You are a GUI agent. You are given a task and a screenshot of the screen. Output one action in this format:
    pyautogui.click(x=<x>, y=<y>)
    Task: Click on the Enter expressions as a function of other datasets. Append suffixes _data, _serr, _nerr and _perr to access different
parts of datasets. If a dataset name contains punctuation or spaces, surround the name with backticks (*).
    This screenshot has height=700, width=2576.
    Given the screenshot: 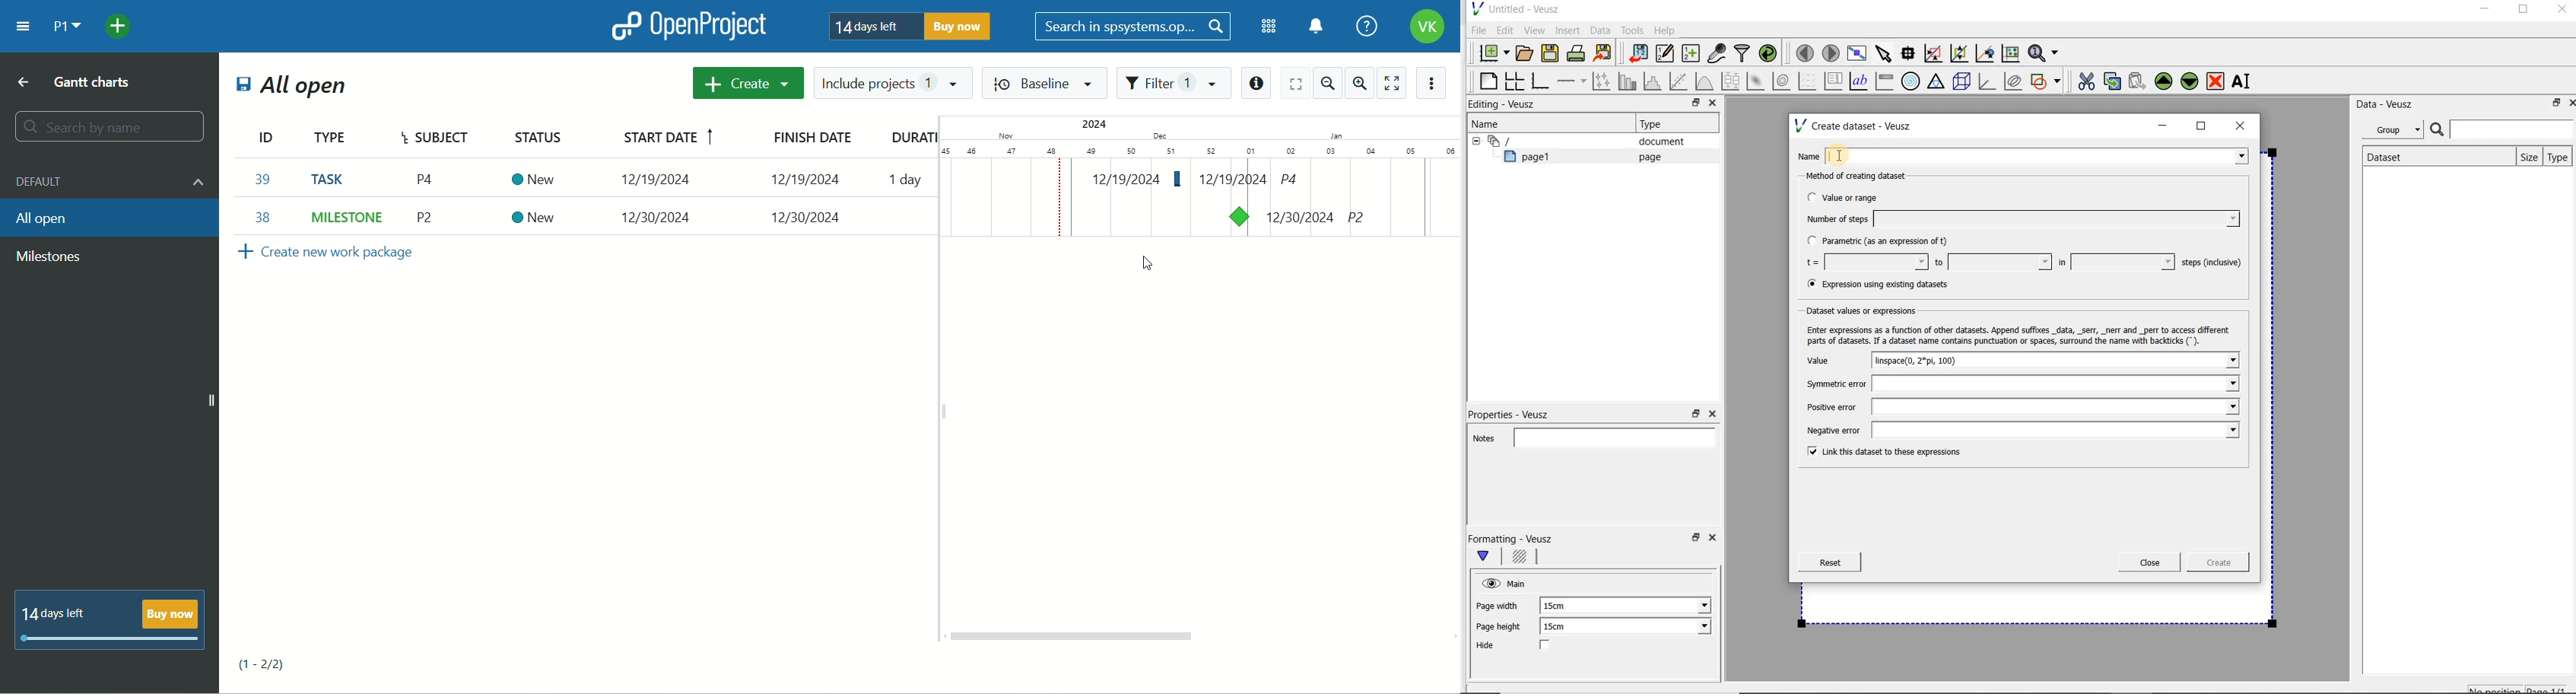 What is the action you would take?
    pyautogui.click(x=2022, y=335)
    